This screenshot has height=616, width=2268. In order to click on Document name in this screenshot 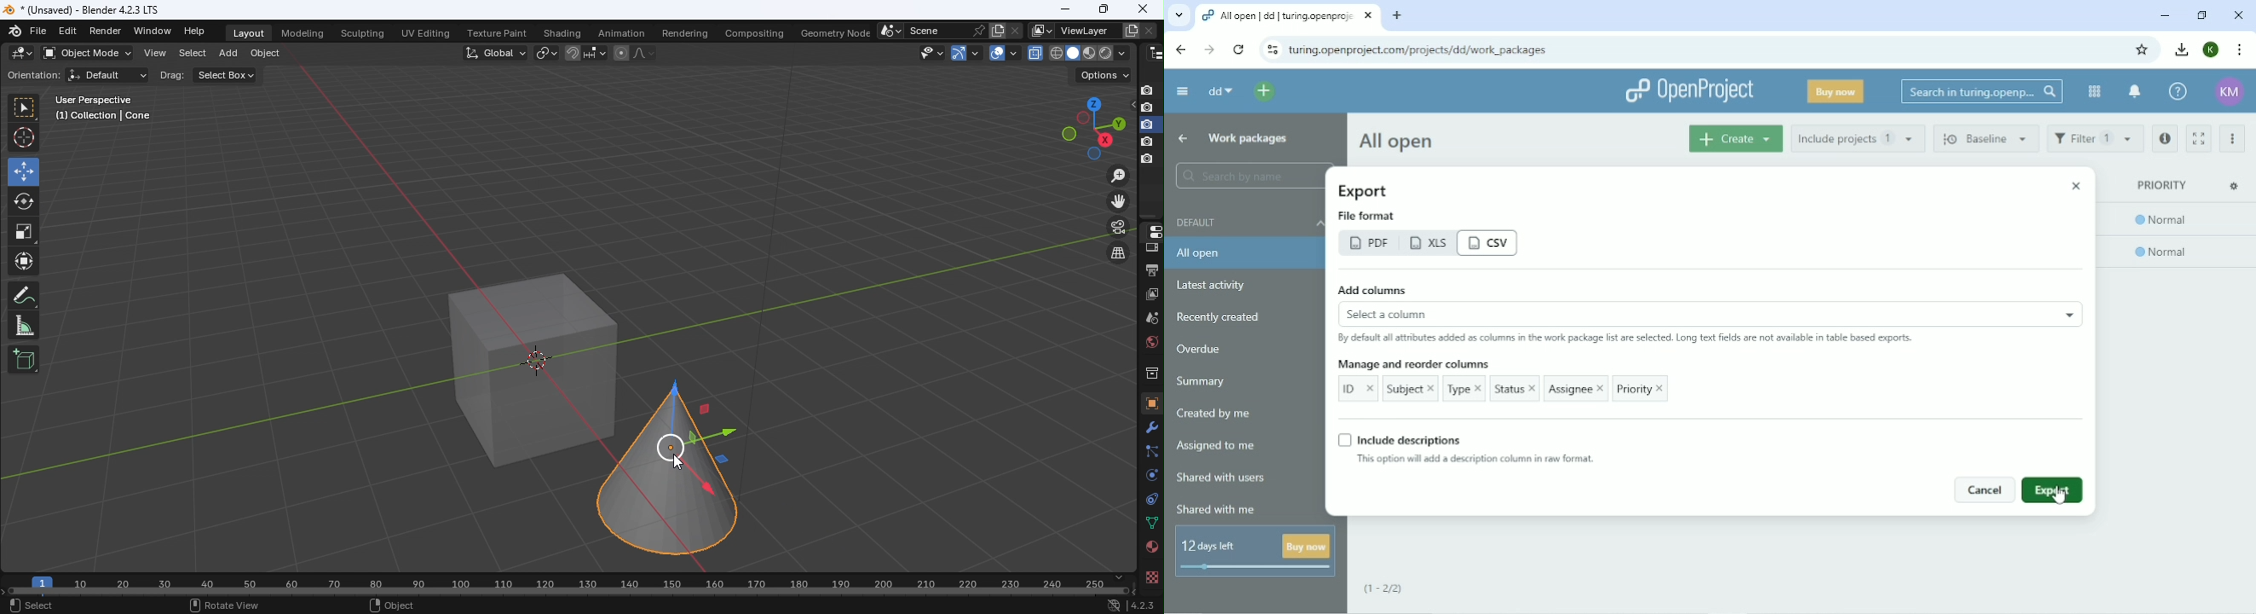, I will do `click(90, 9)`.